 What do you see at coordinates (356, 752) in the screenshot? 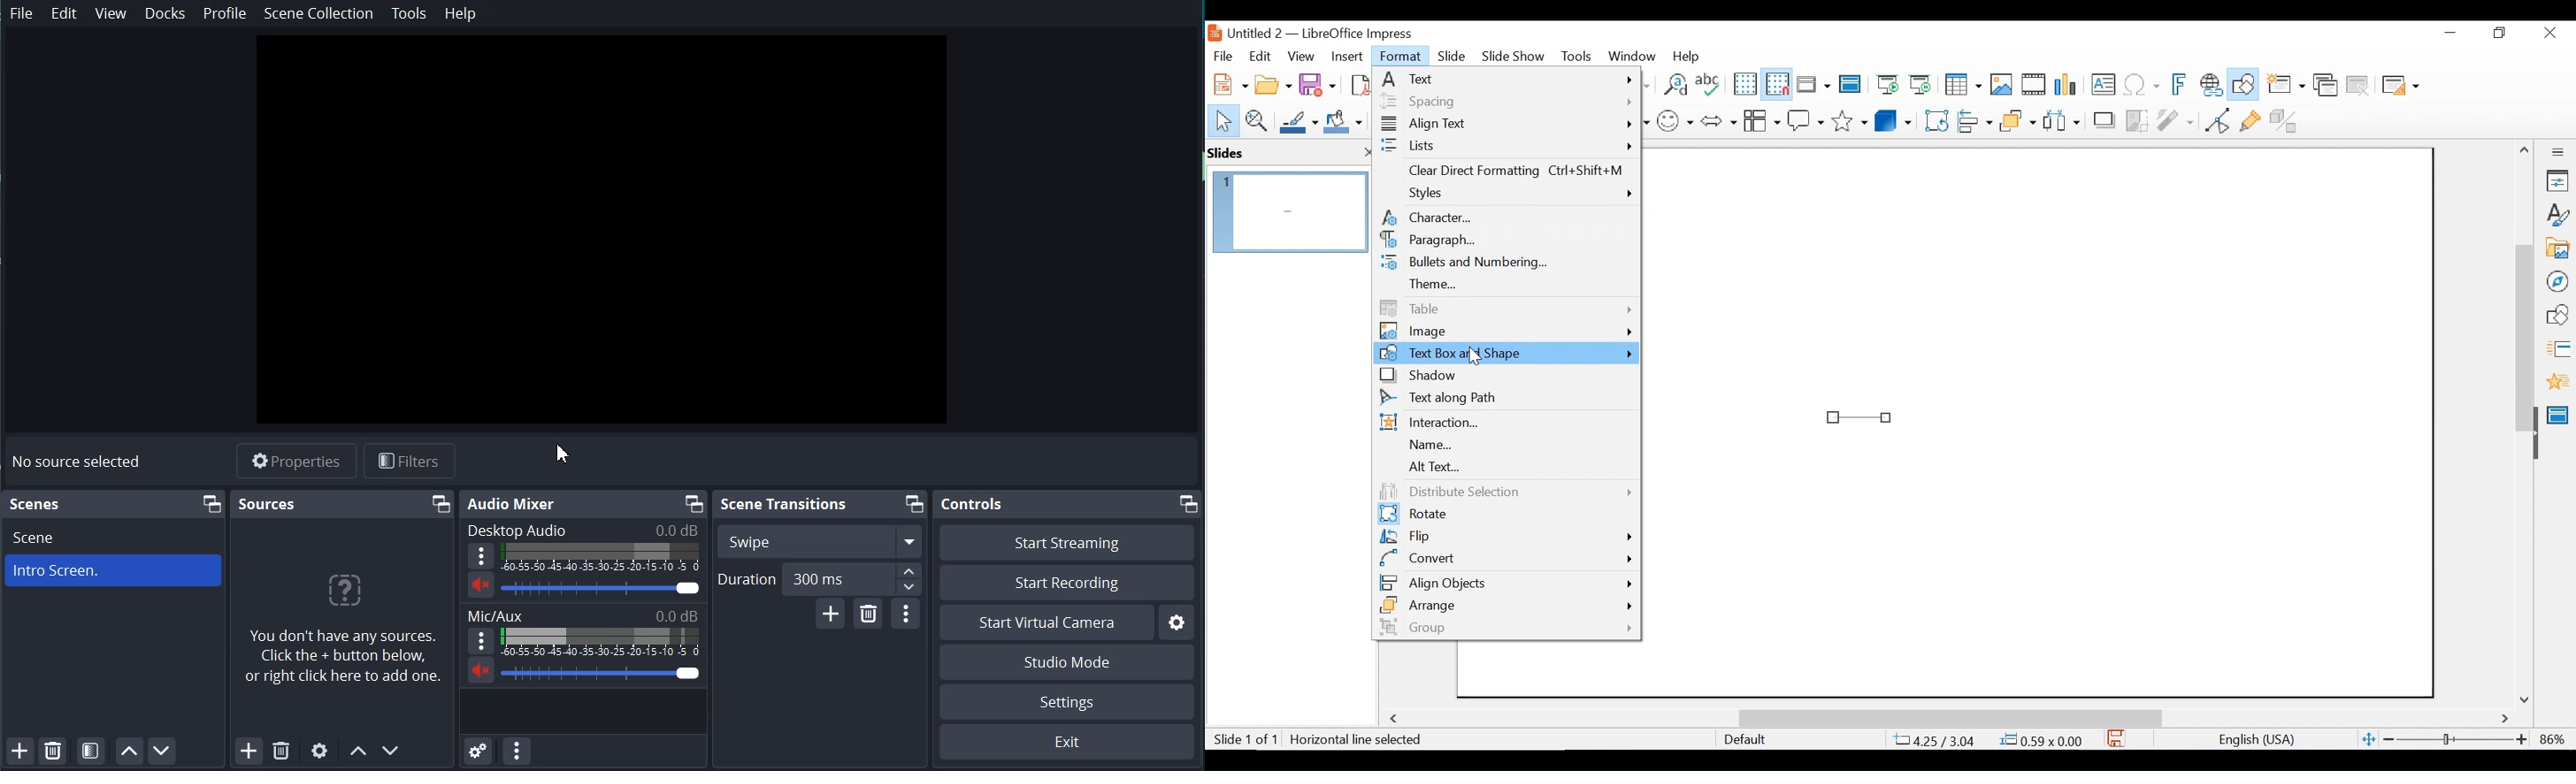
I see `Move scene Up` at bounding box center [356, 752].